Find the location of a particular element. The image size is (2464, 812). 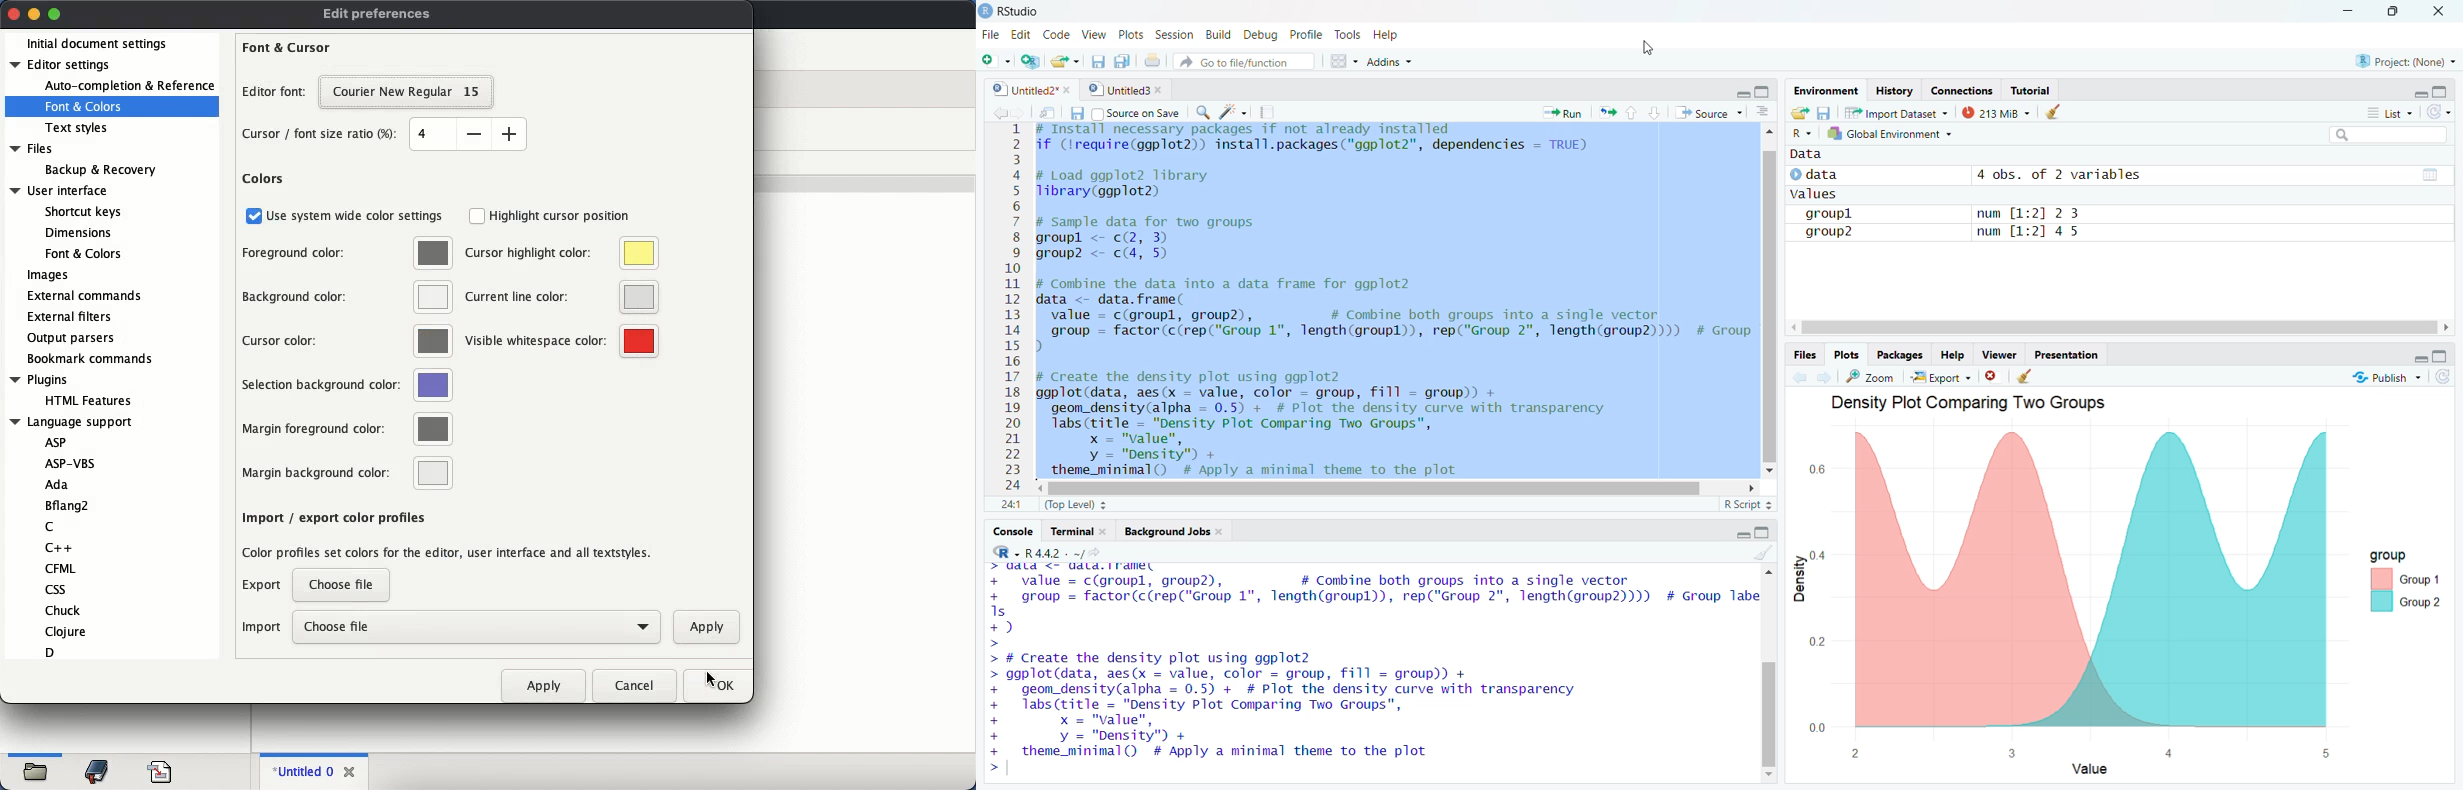

send file is located at coordinates (1046, 112).